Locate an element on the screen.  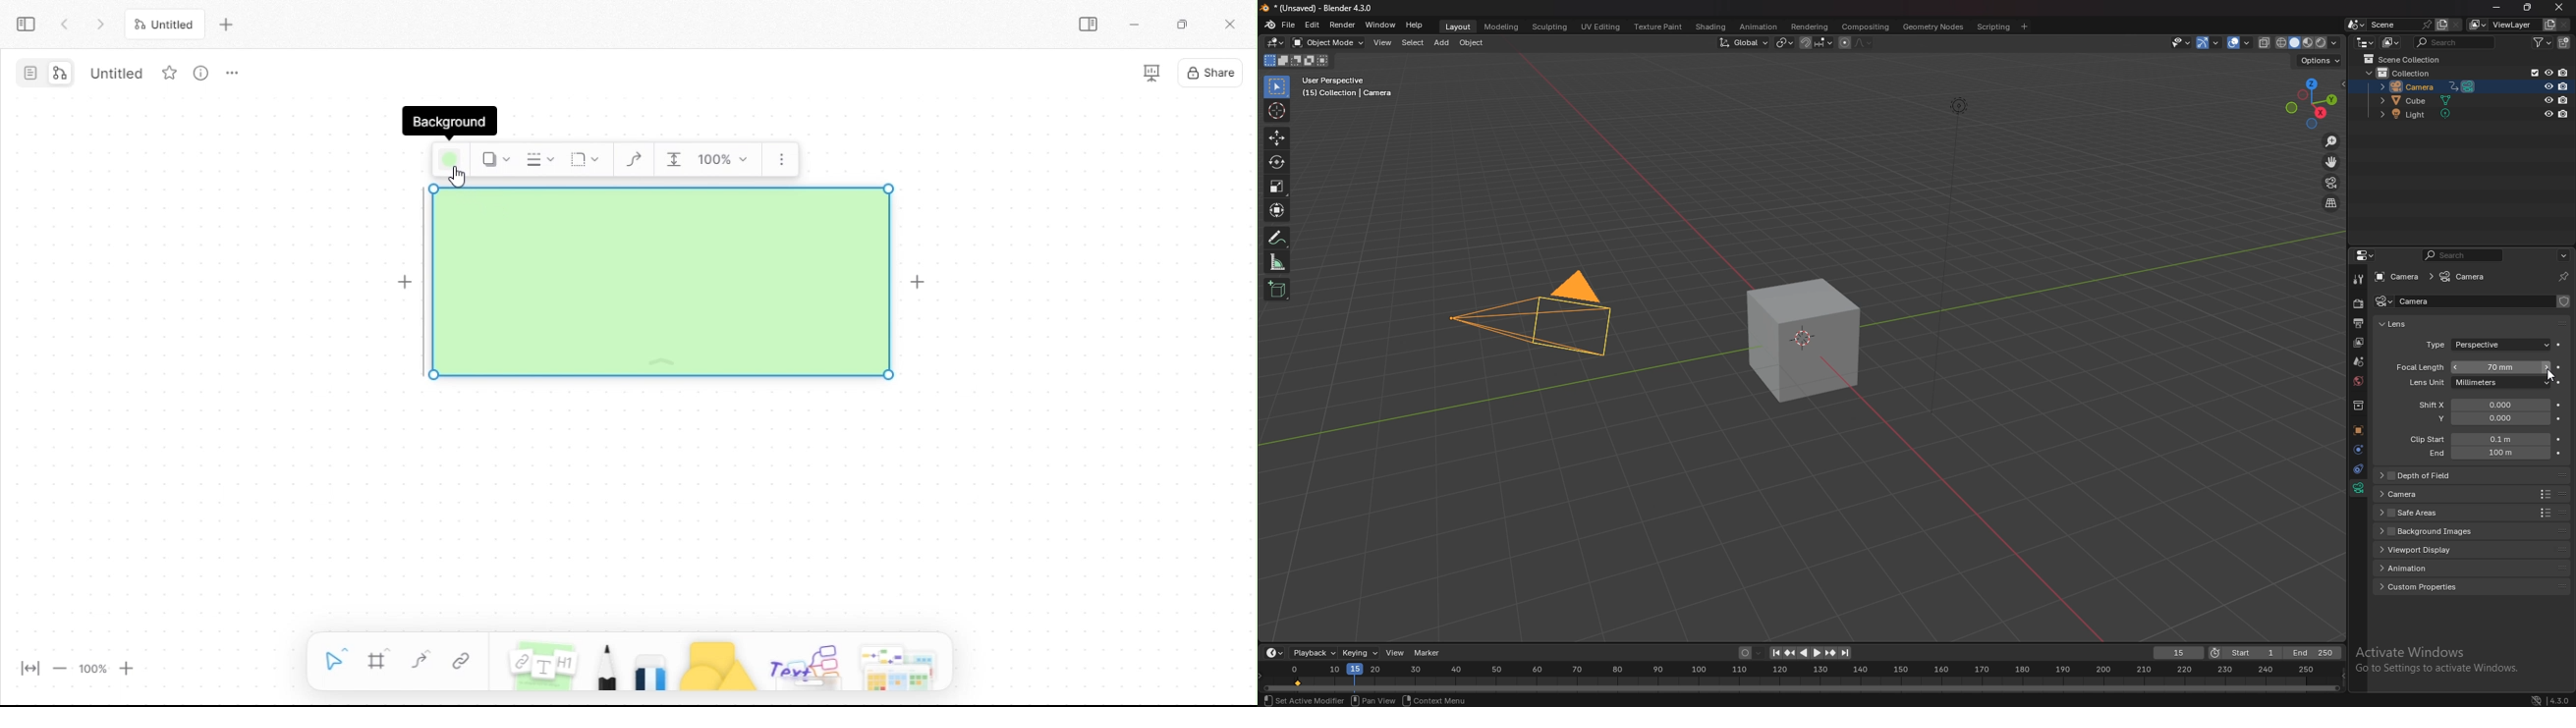
hide in viewport is located at coordinates (2548, 100).